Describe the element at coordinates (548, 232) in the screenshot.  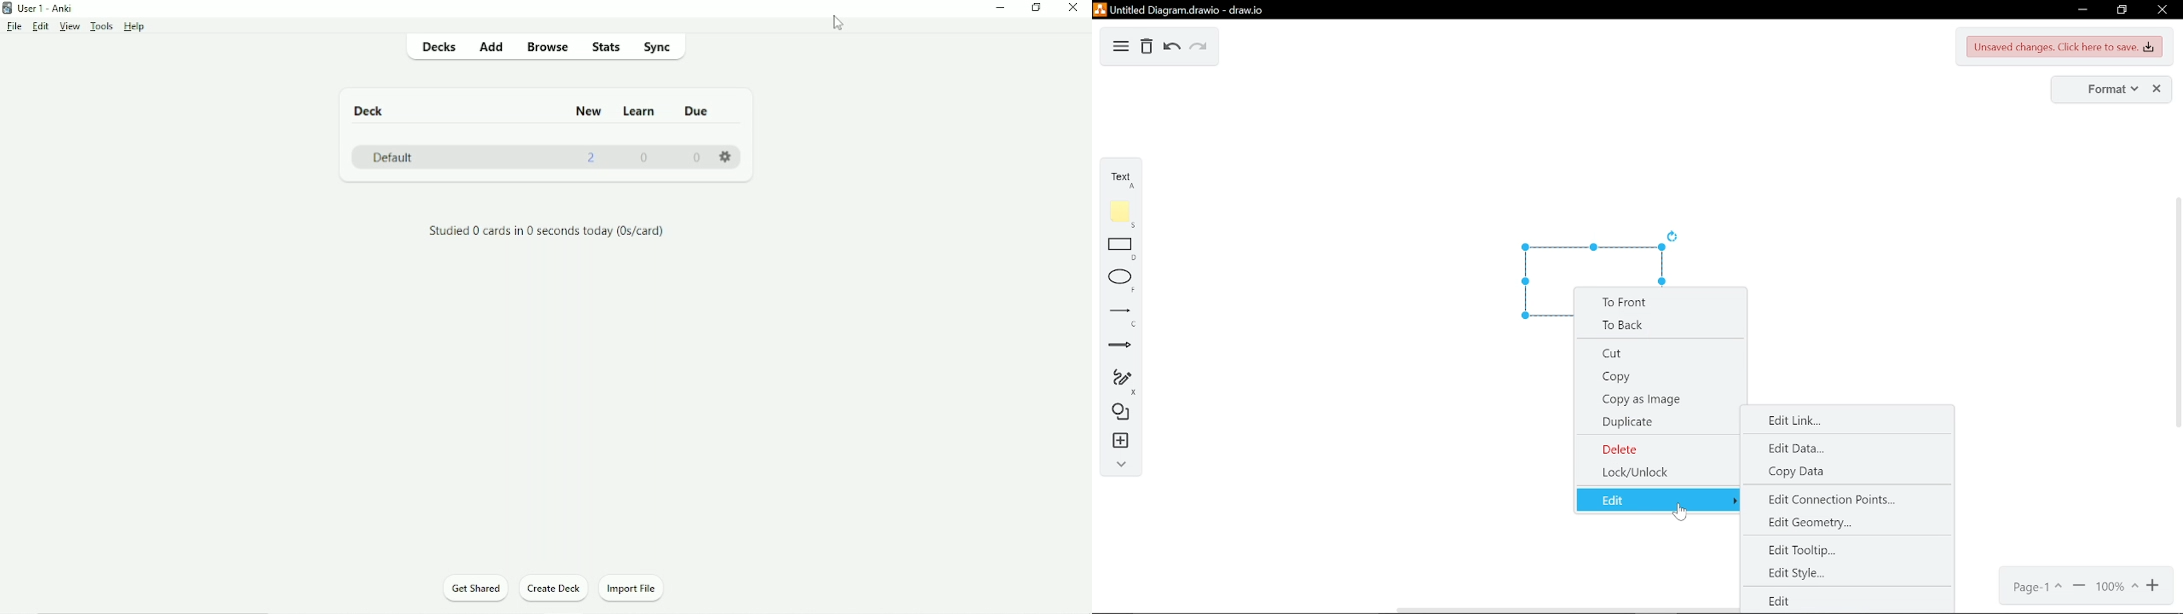
I see `Studied 0 cards in 0 seconds today.` at that location.